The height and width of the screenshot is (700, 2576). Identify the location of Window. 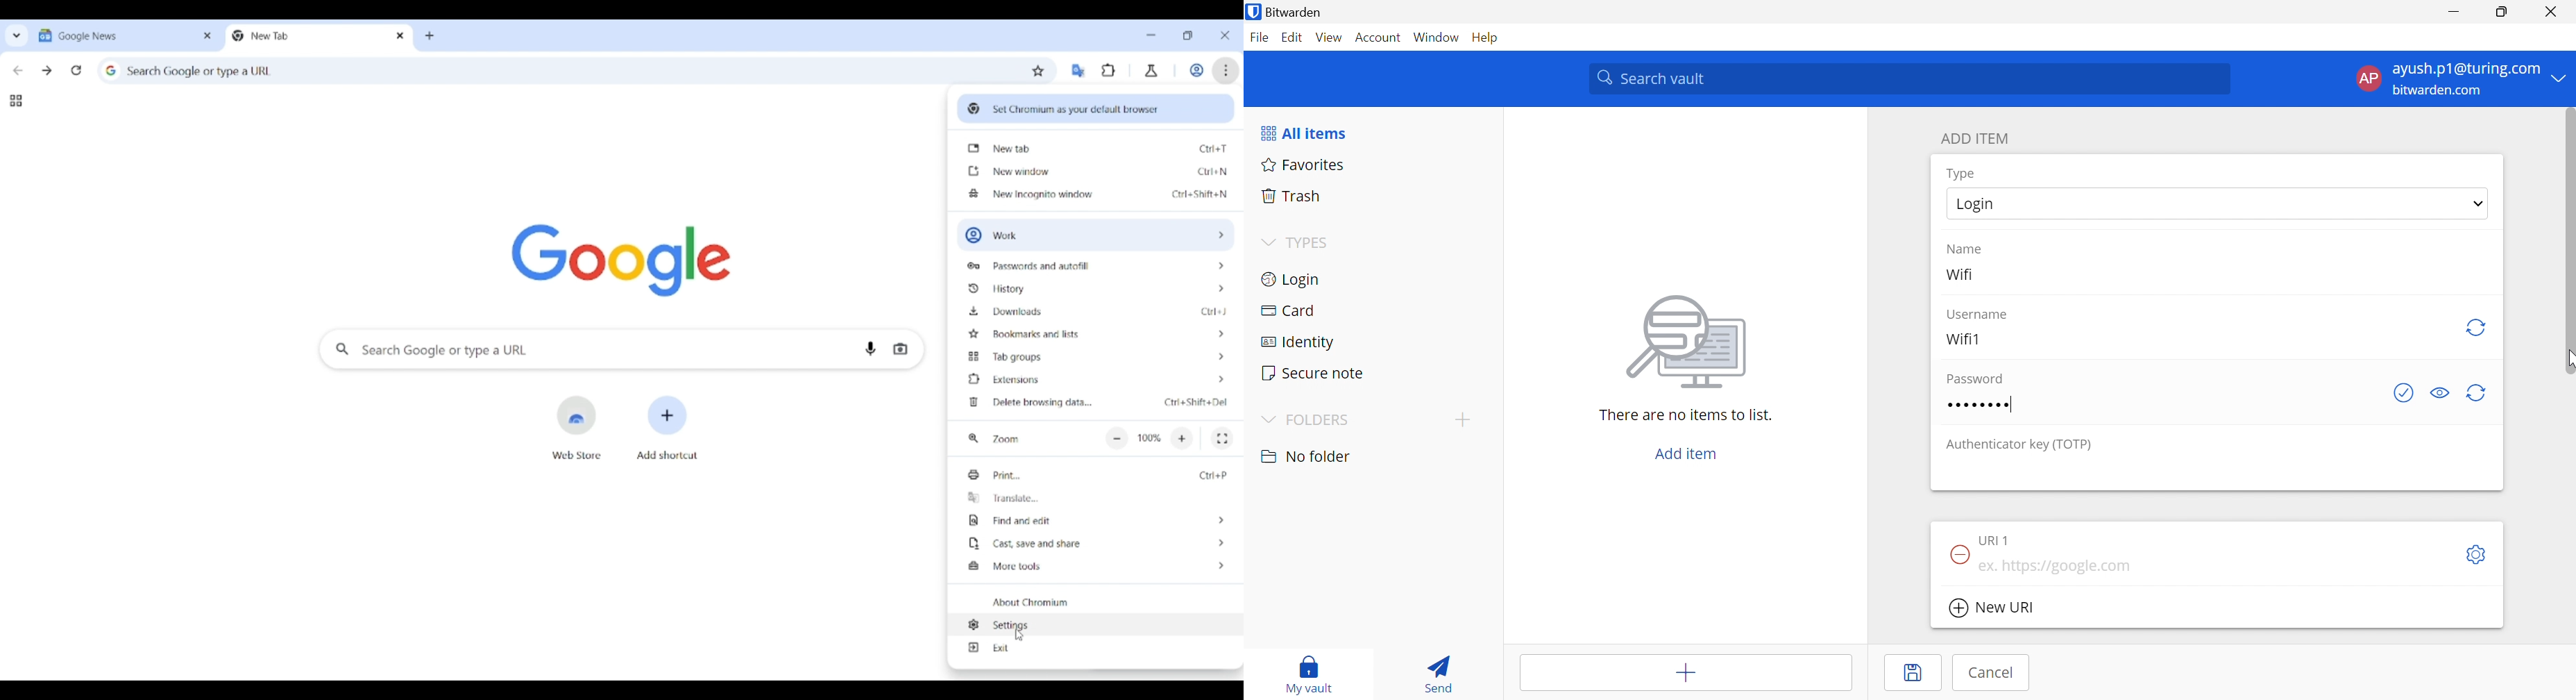
(1438, 38).